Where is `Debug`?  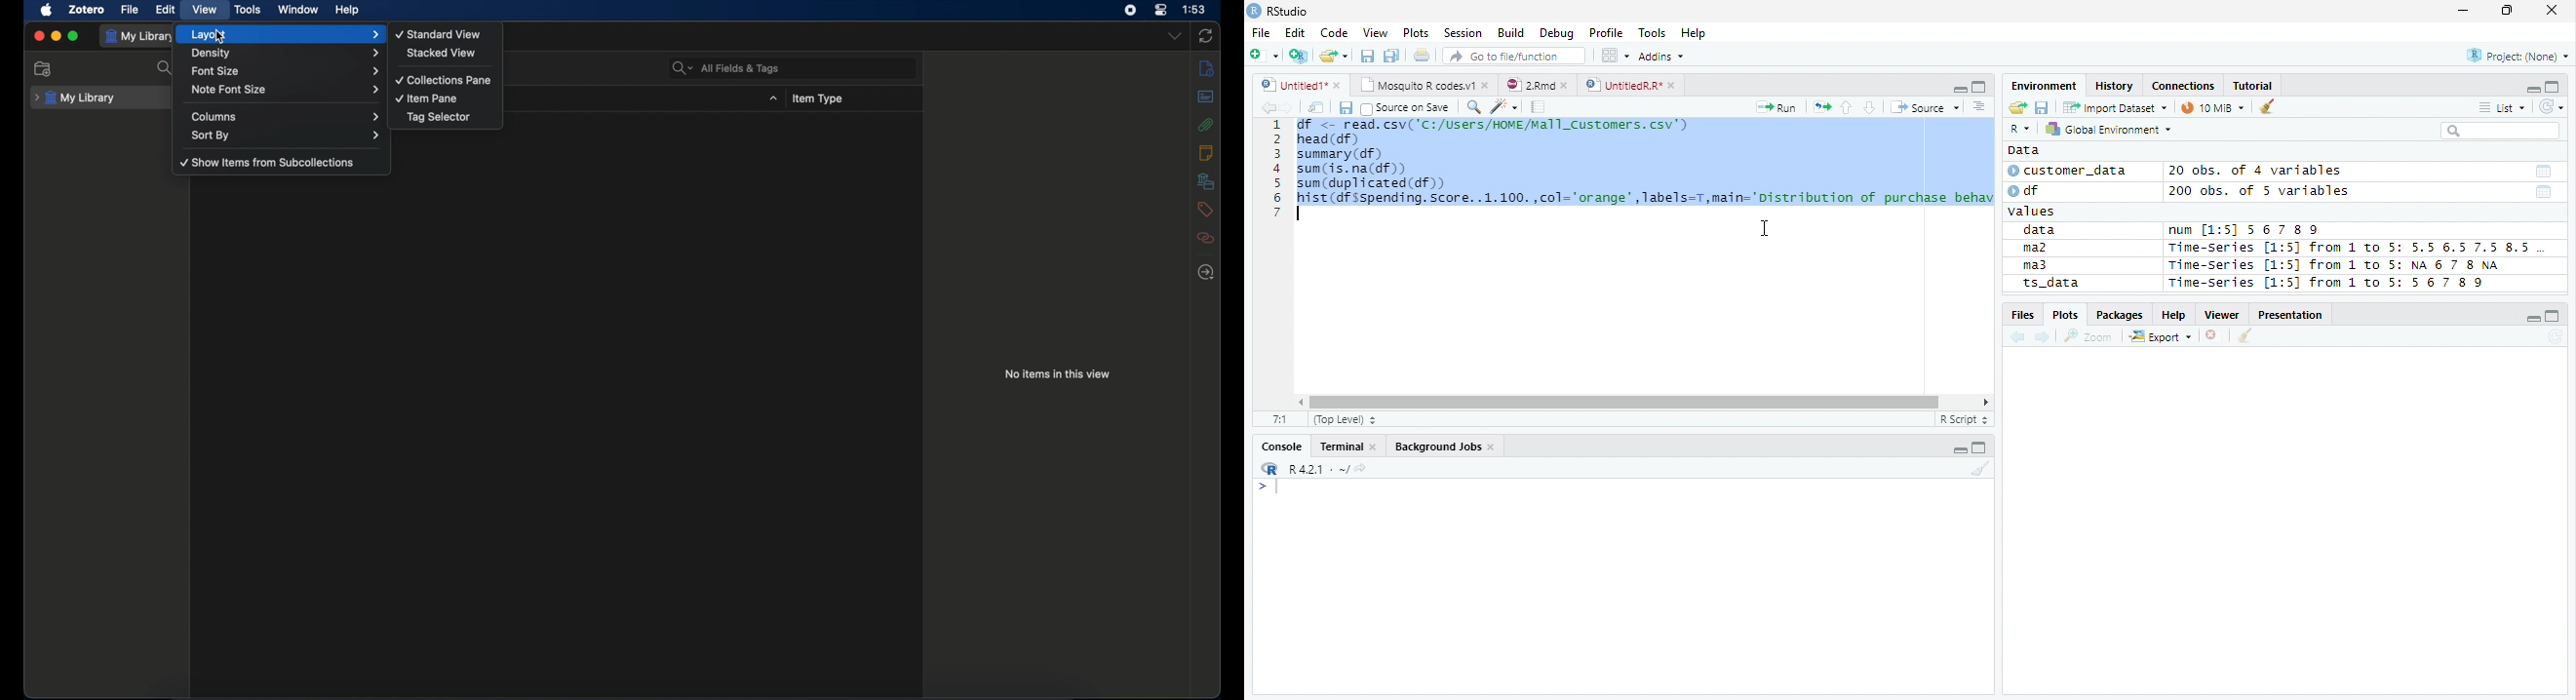
Debug is located at coordinates (1557, 34).